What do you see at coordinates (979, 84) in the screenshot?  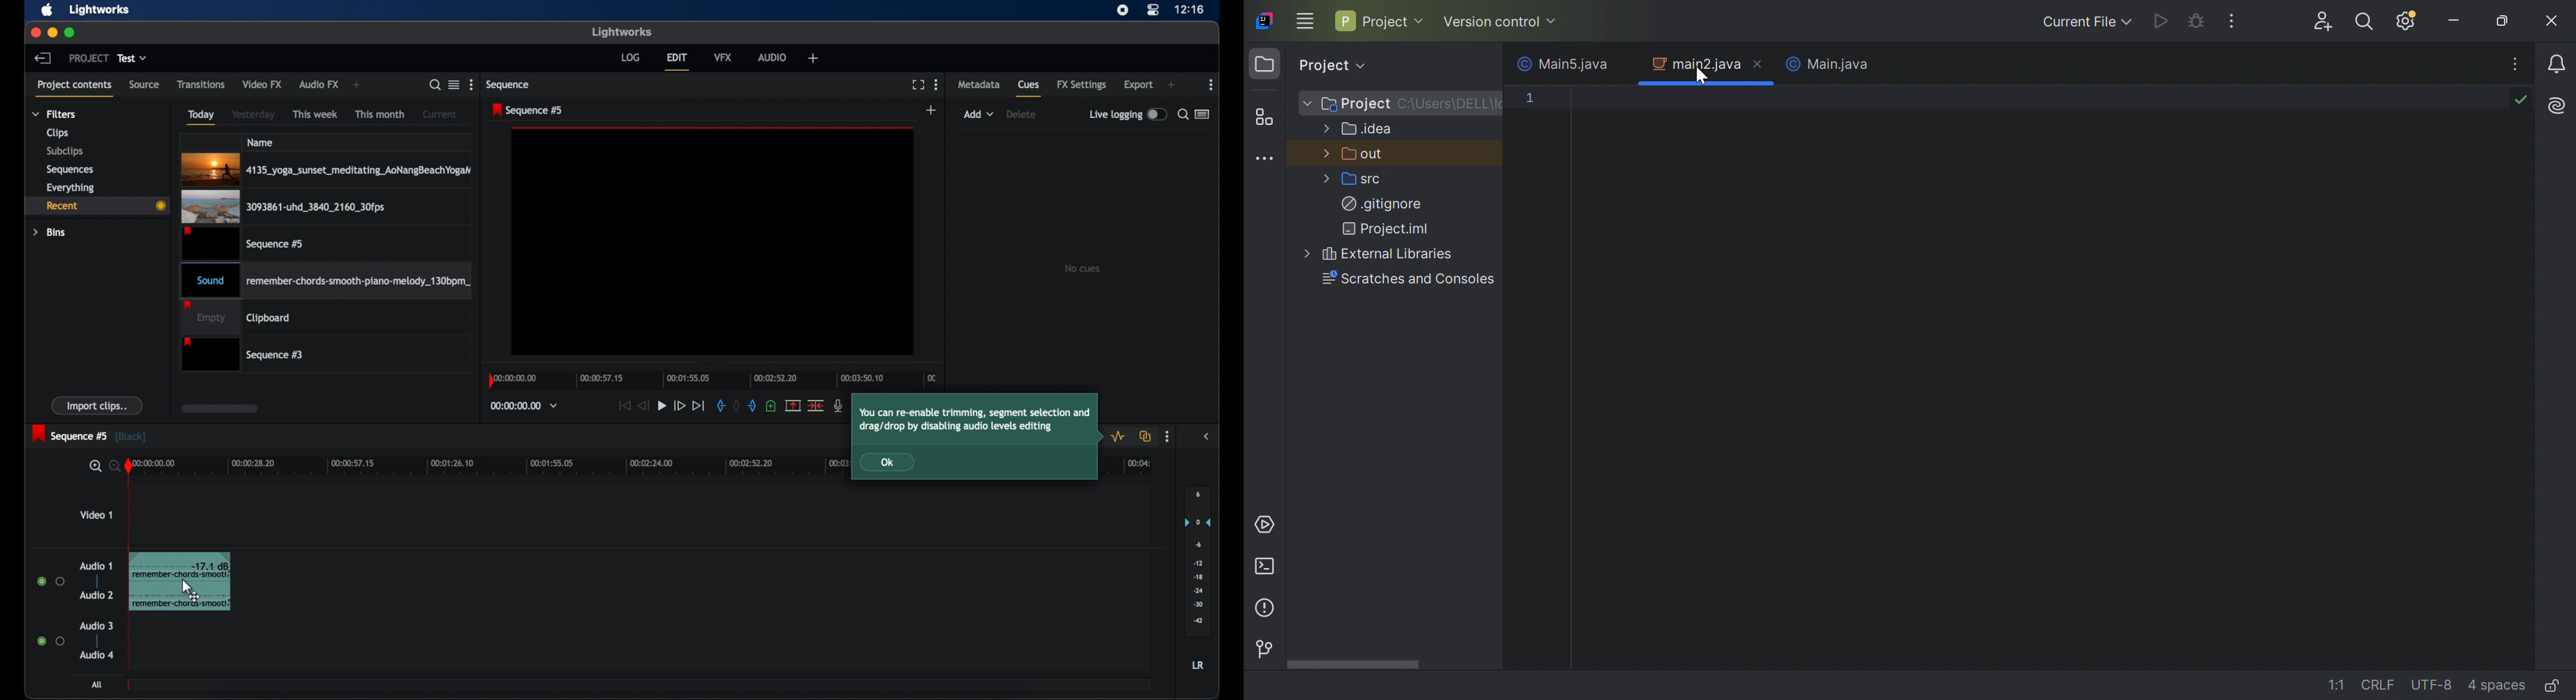 I see `metadata` at bounding box center [979, 84].